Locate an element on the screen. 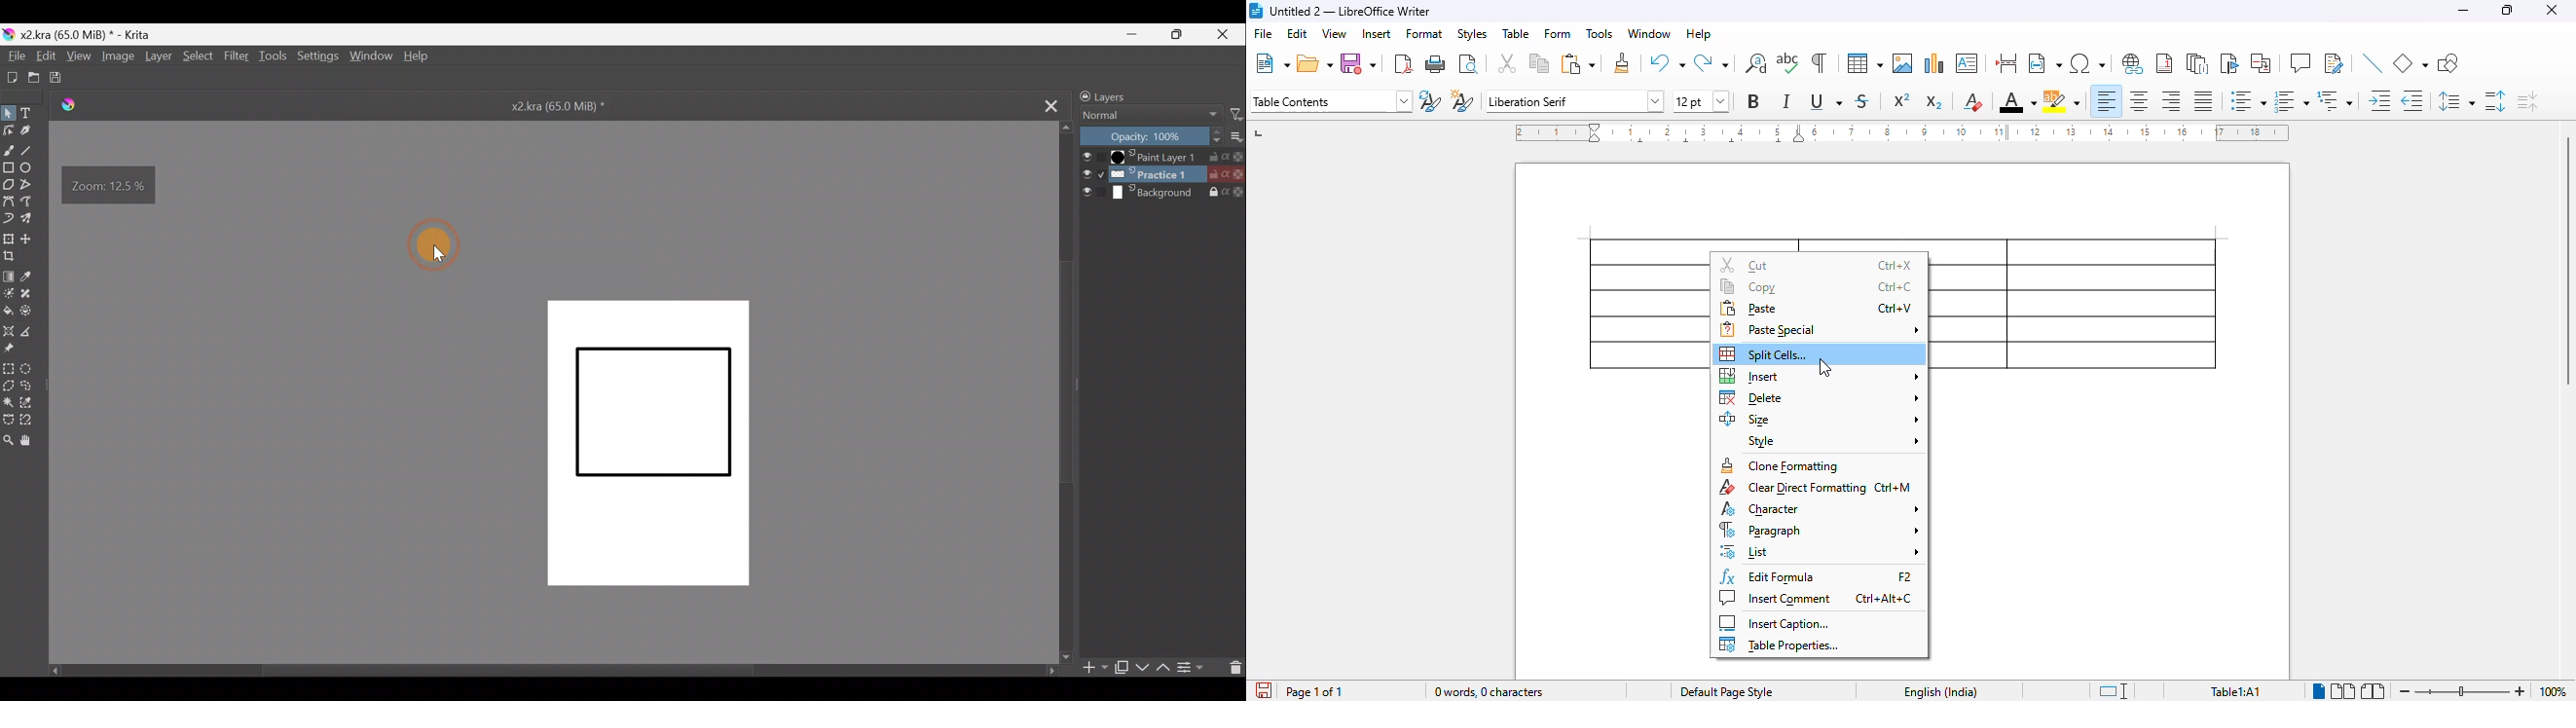  Filter is located at coordinates (1238, 113).